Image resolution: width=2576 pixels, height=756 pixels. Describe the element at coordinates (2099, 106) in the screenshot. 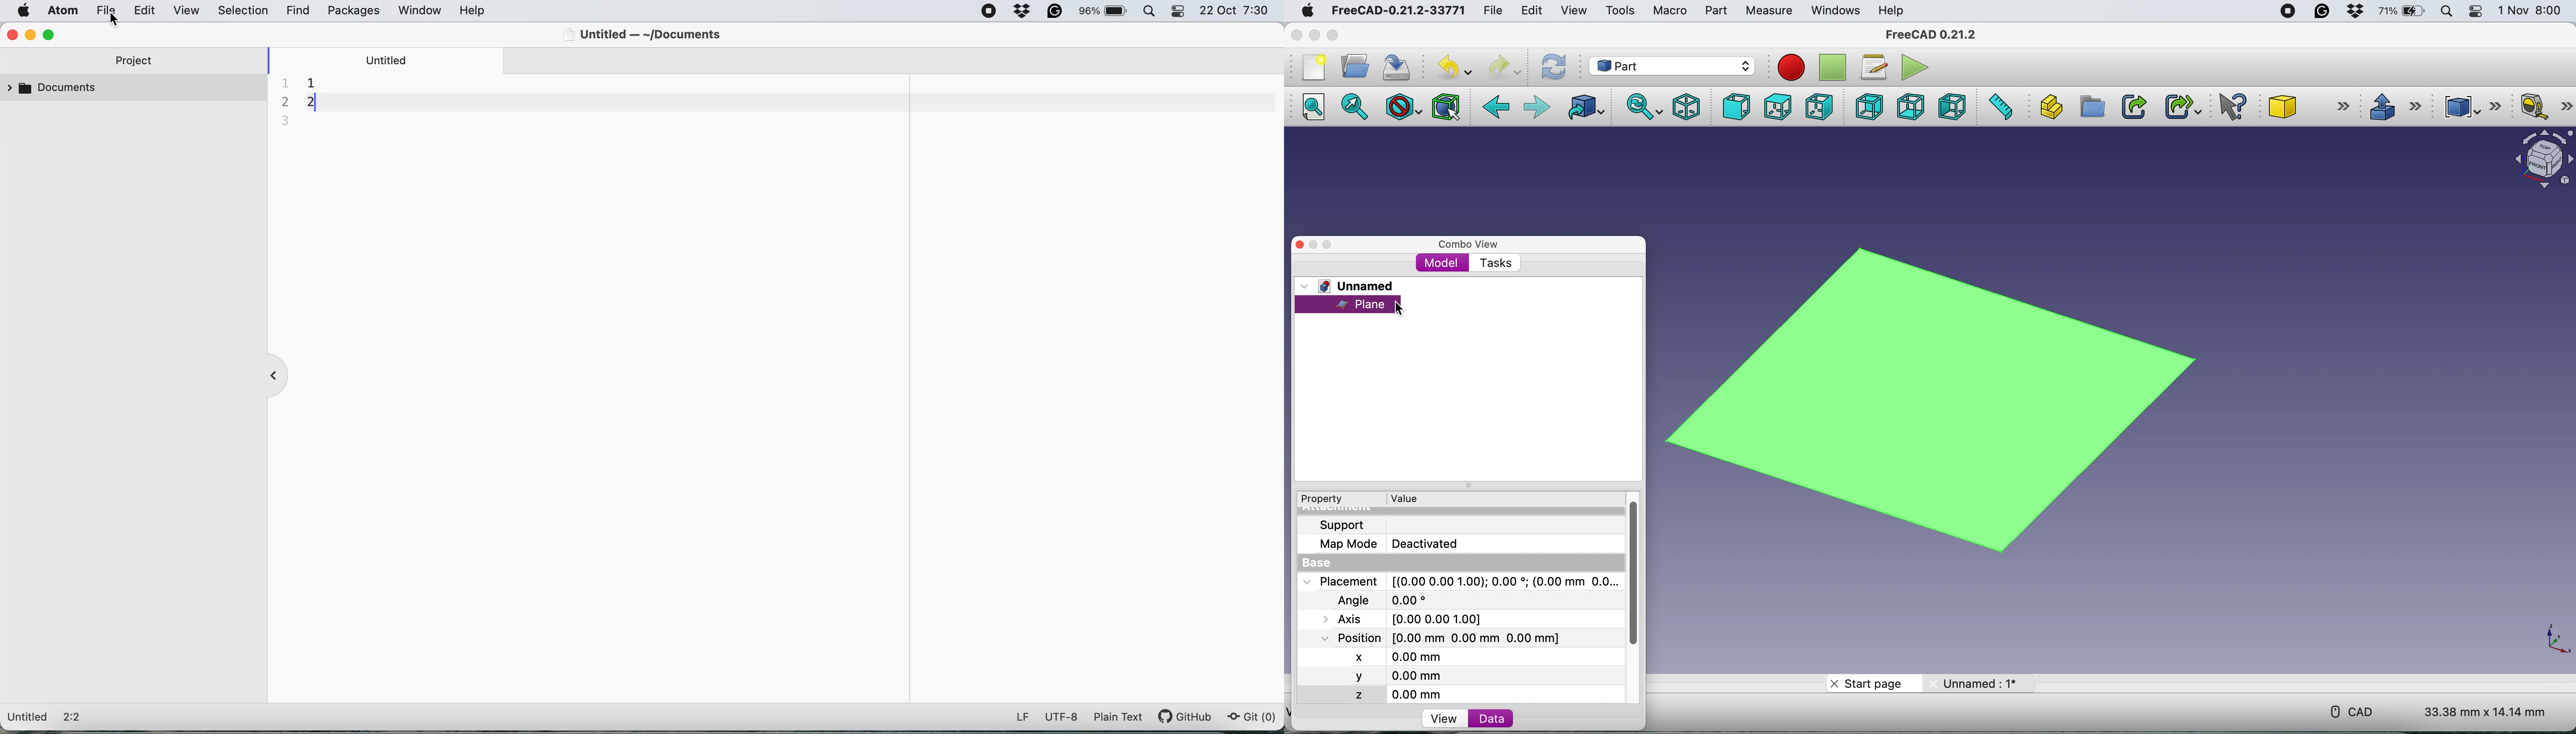

I see `create group` at that location.